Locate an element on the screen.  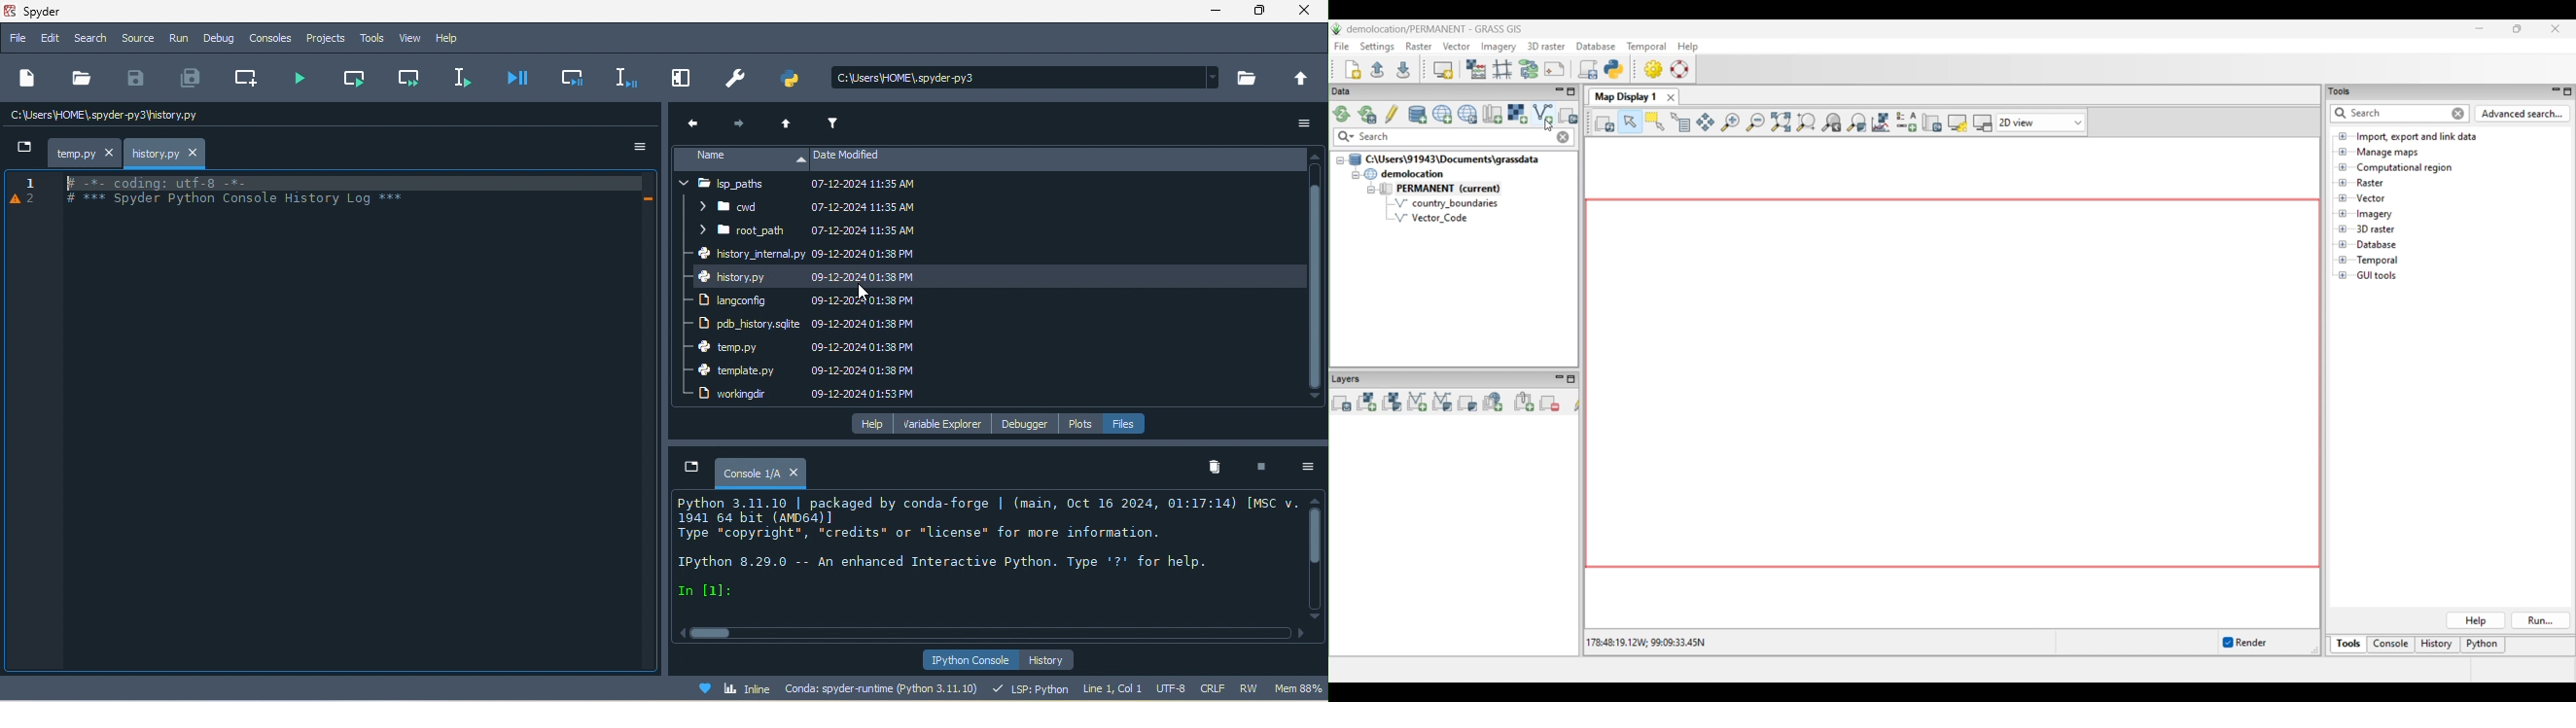
option is located at coordinates (638, 148).